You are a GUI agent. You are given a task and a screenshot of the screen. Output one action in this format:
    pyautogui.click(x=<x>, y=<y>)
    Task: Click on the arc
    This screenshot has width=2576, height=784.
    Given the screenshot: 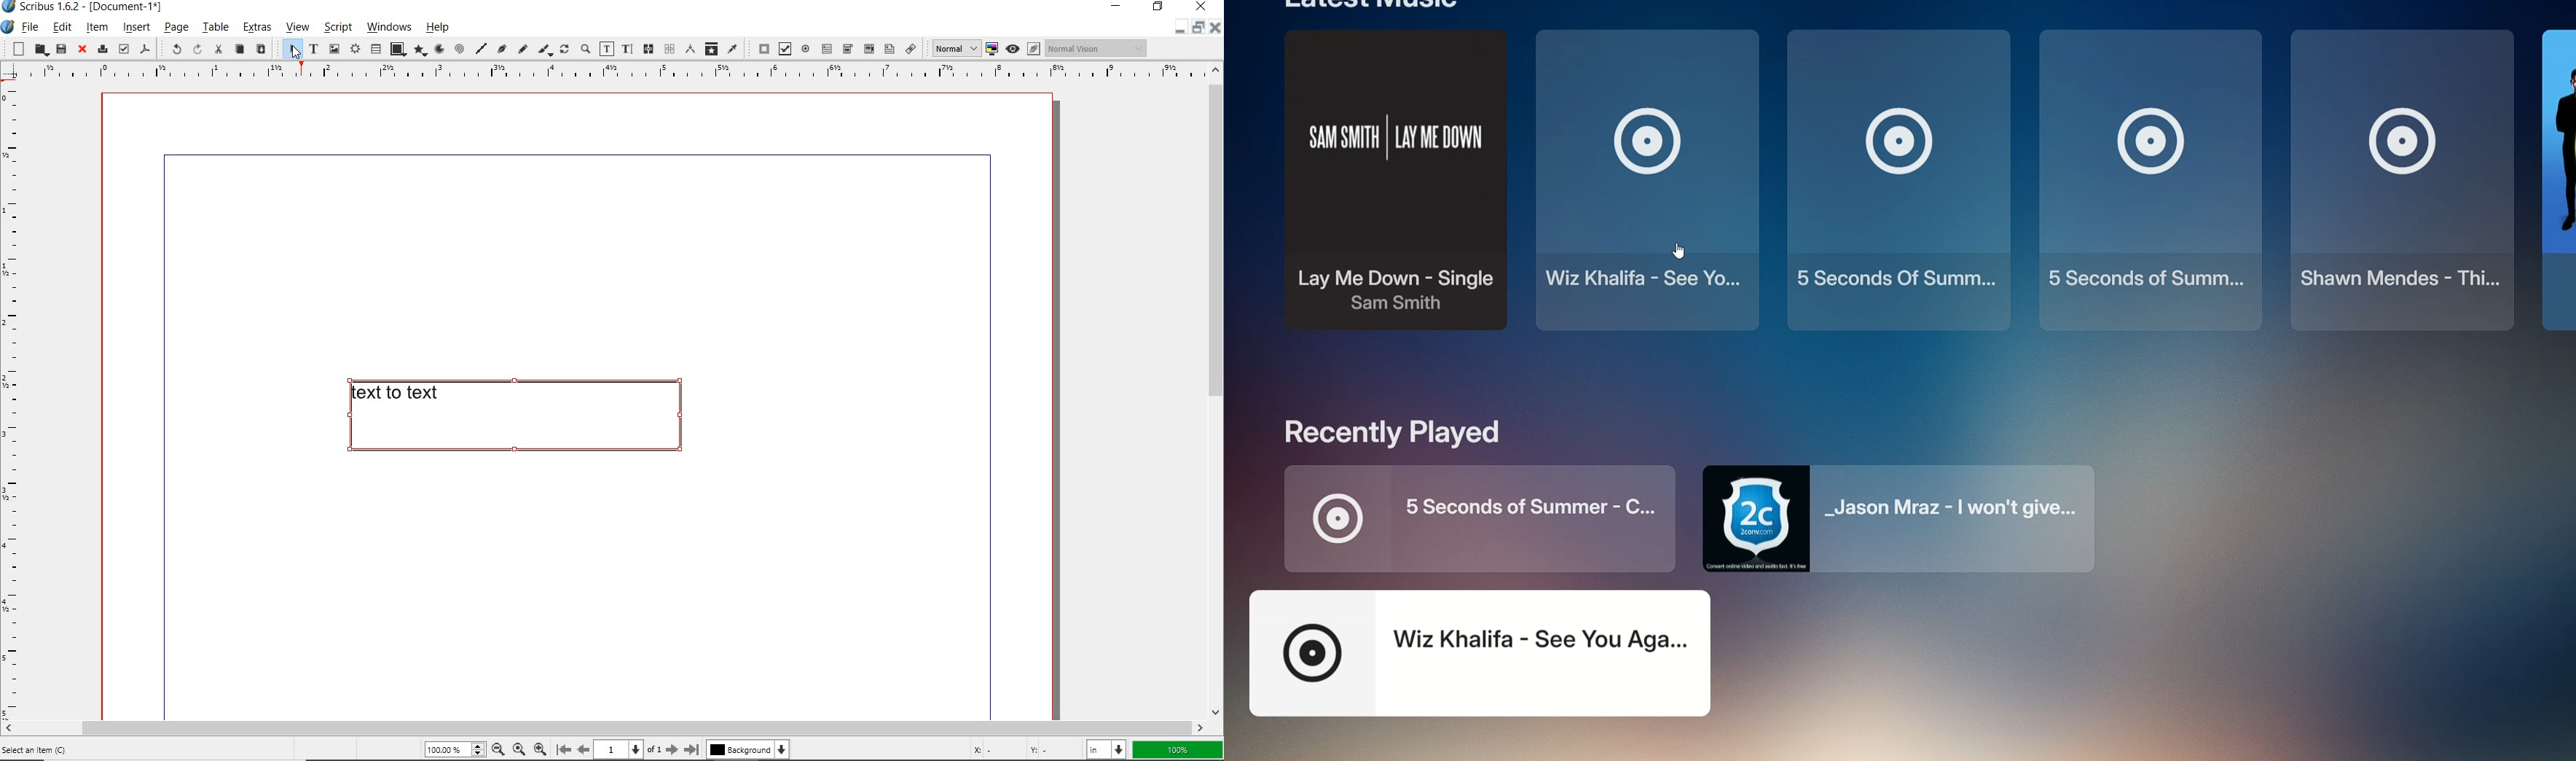 What is the action you would take?
    pyautogui.click(x=438, y=50)
    